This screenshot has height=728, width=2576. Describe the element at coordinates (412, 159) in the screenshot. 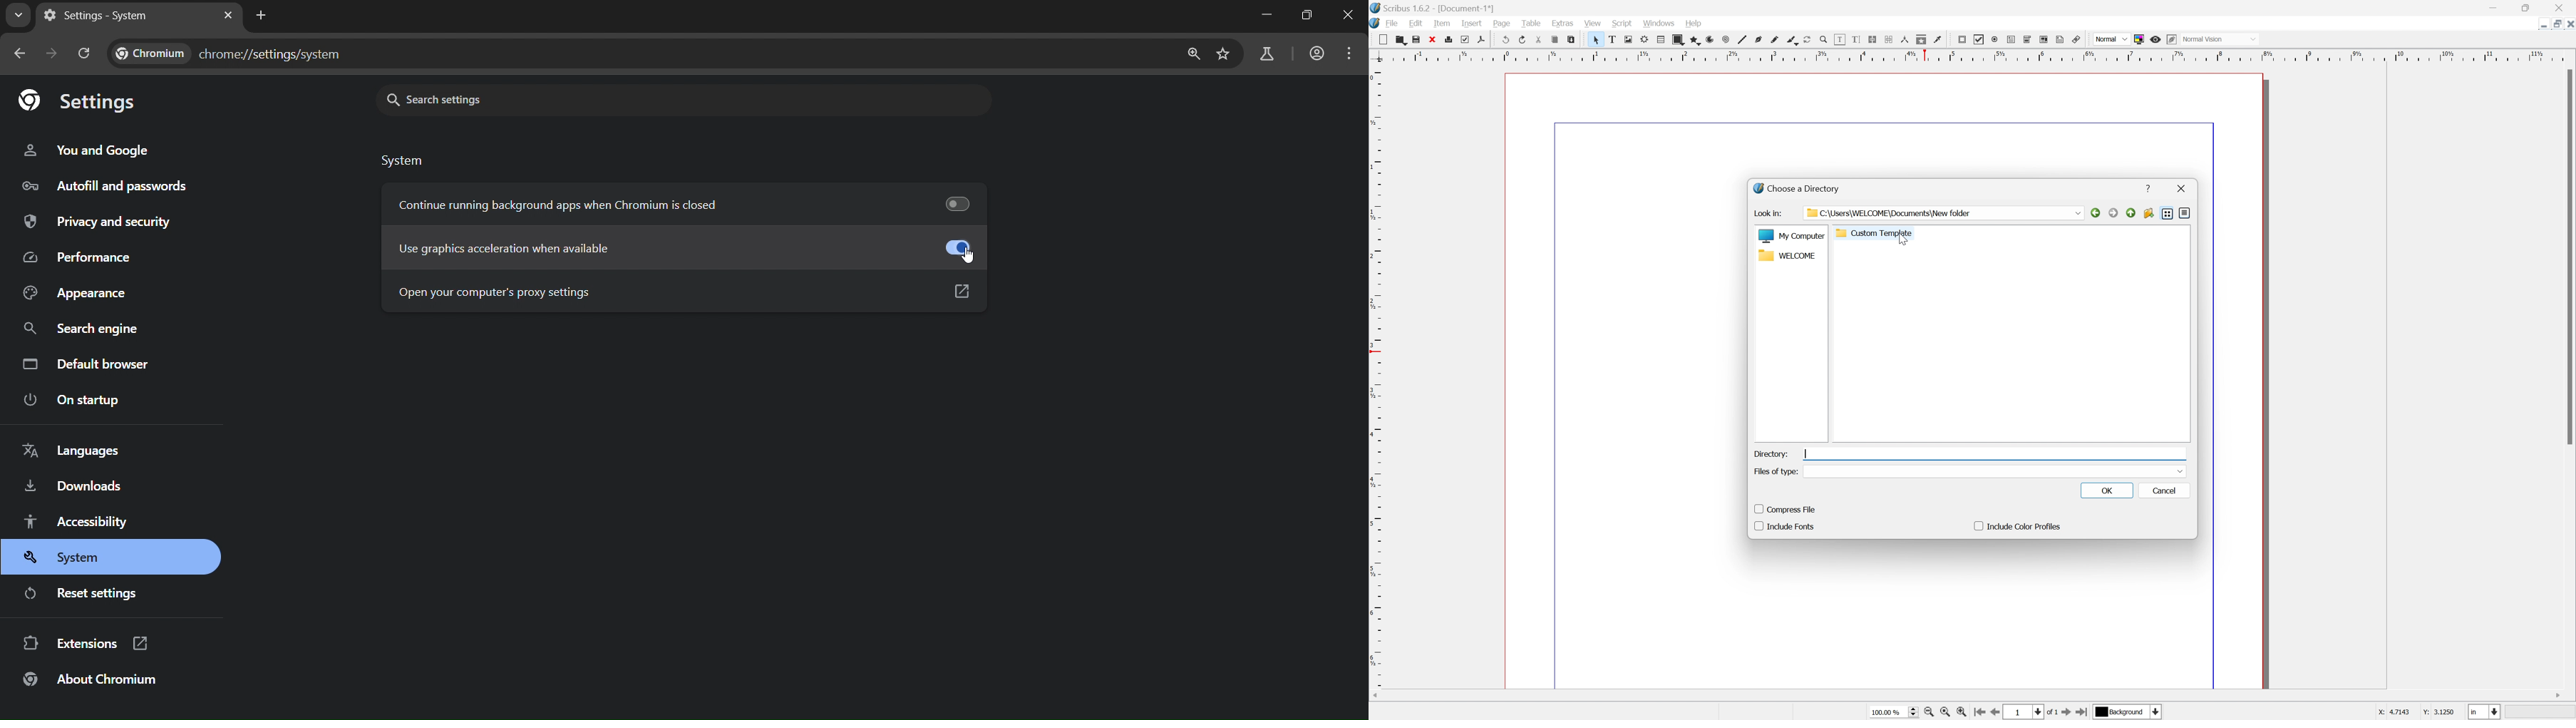

I see `system` at that location.